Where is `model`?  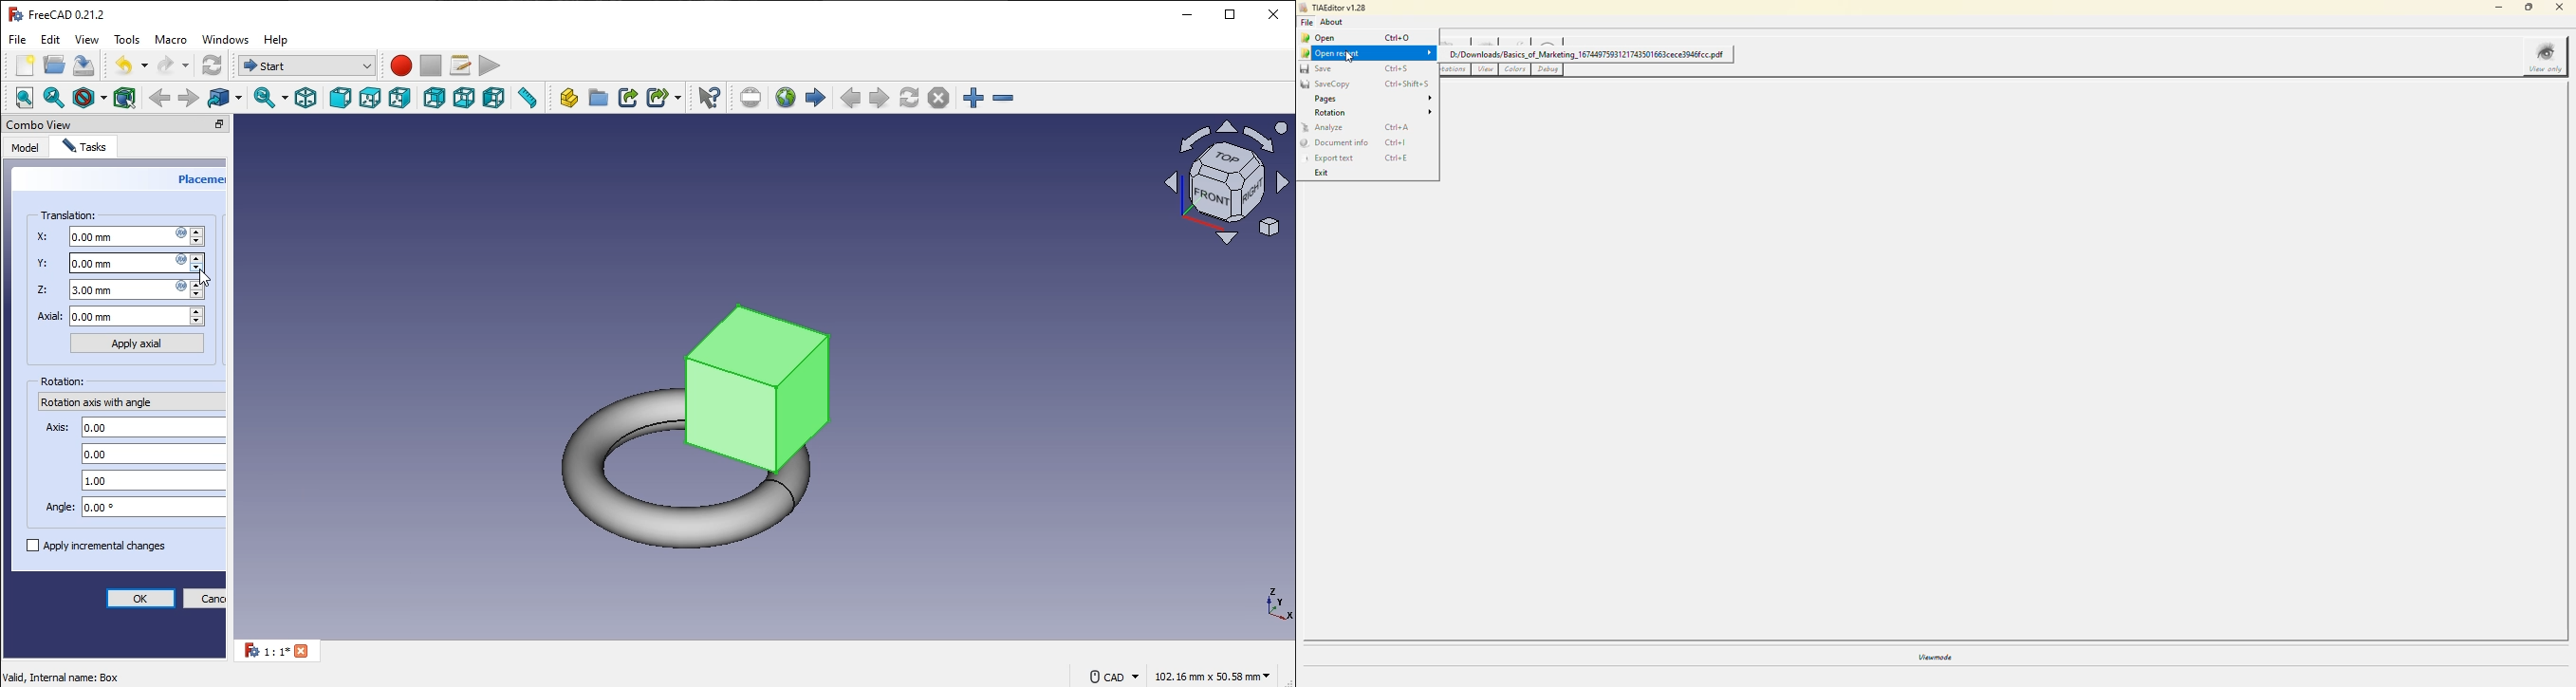
model is located at coordinates (25, 146).